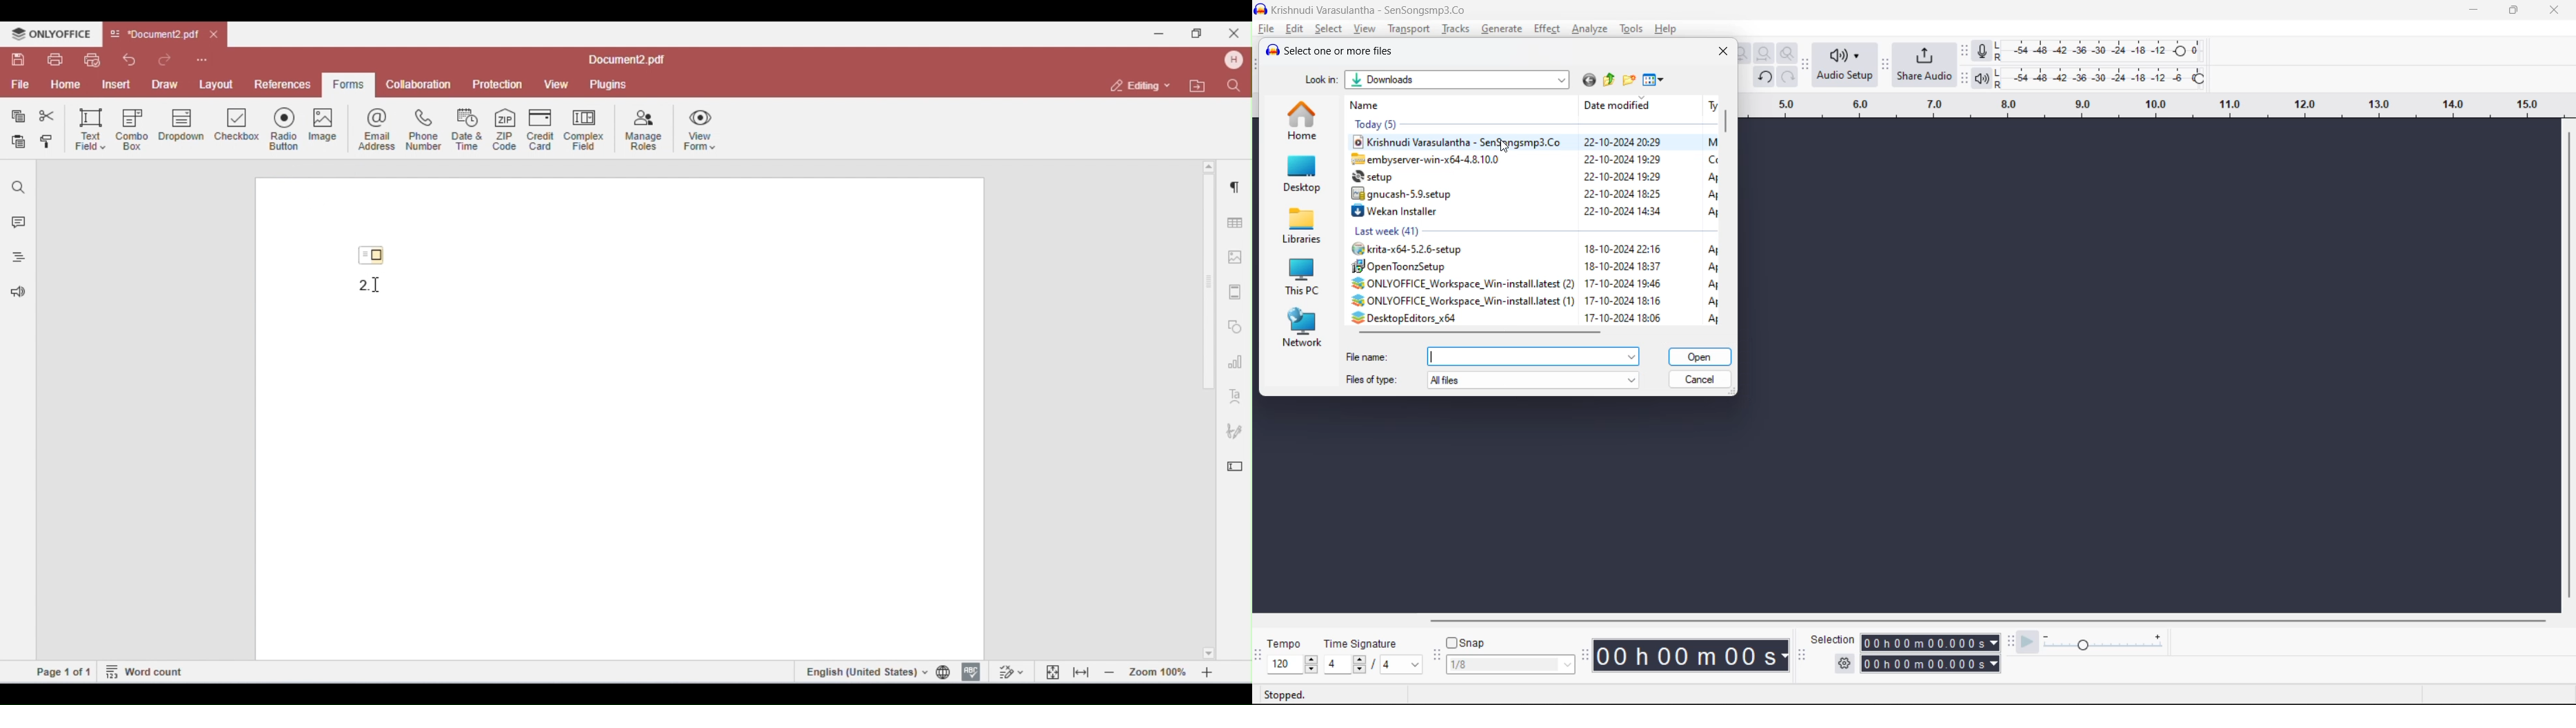  I want to click on create new folder, so click(1627, 79).